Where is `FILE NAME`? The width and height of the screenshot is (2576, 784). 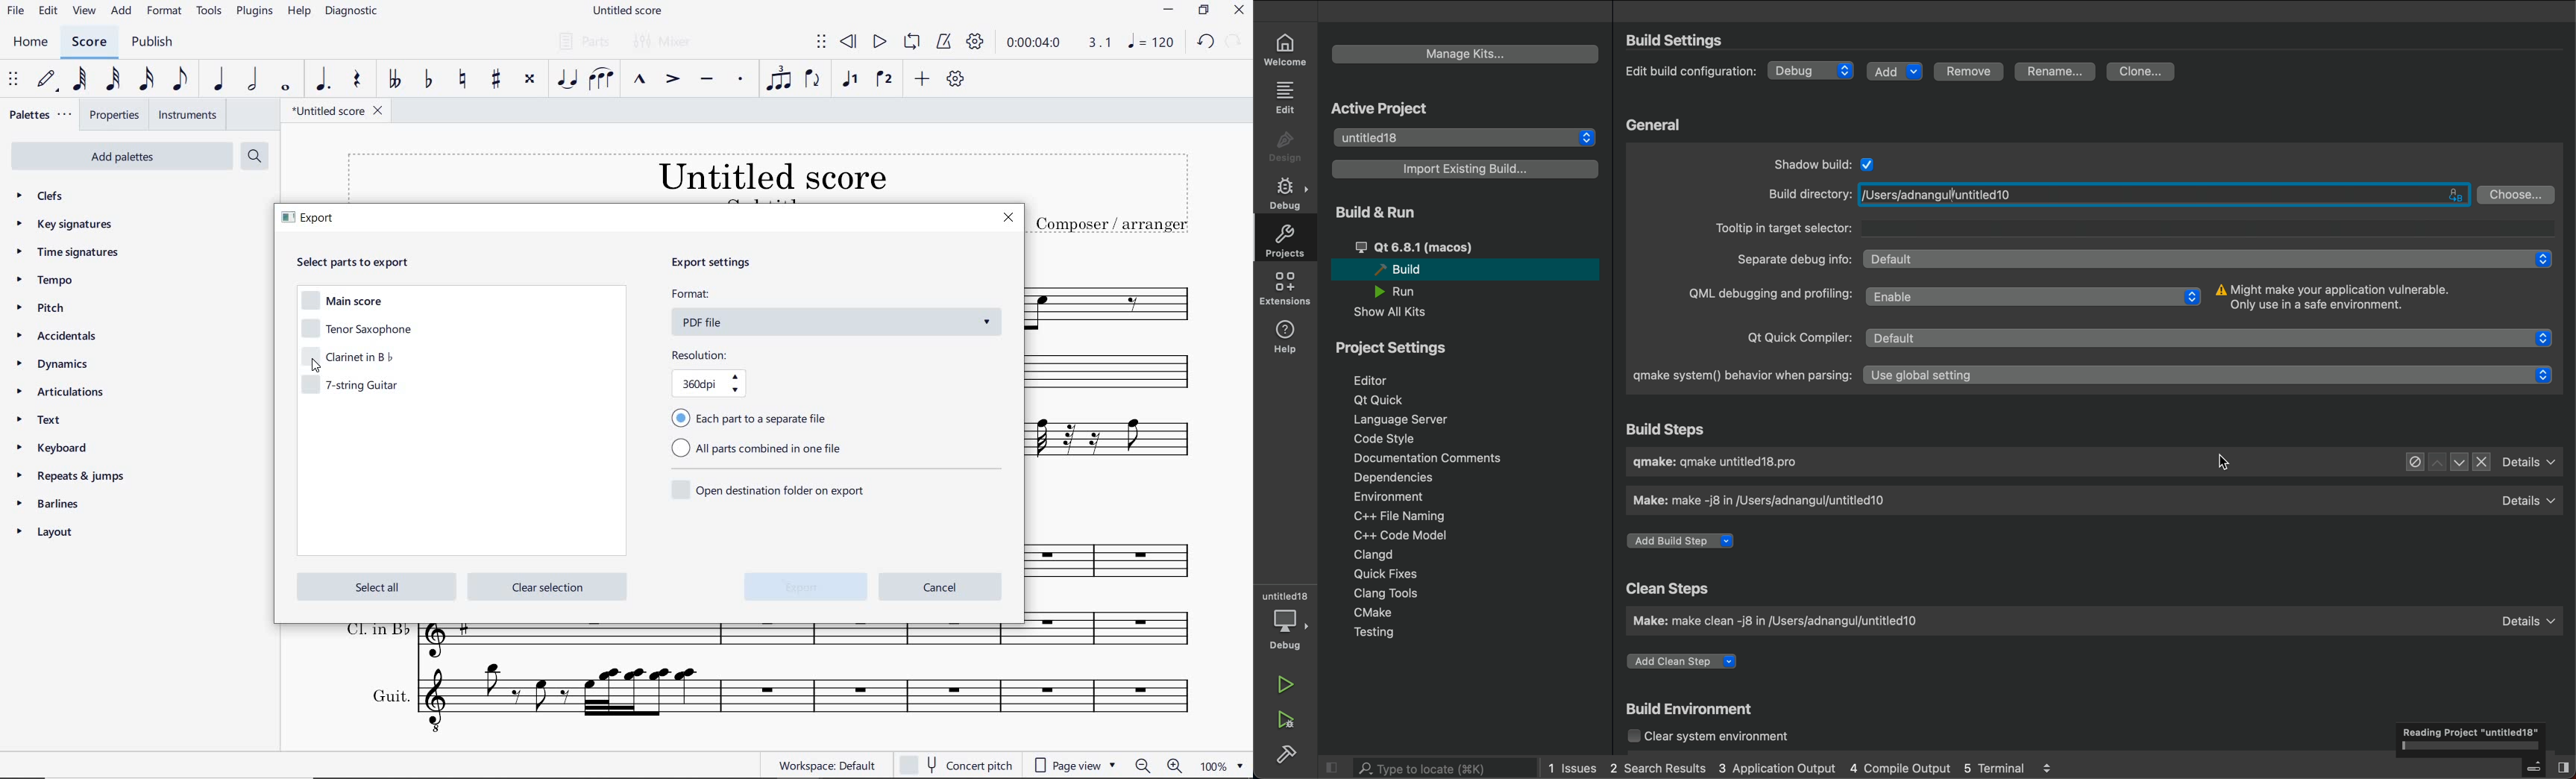
FILE NAME is located at coordinates (337, 113).